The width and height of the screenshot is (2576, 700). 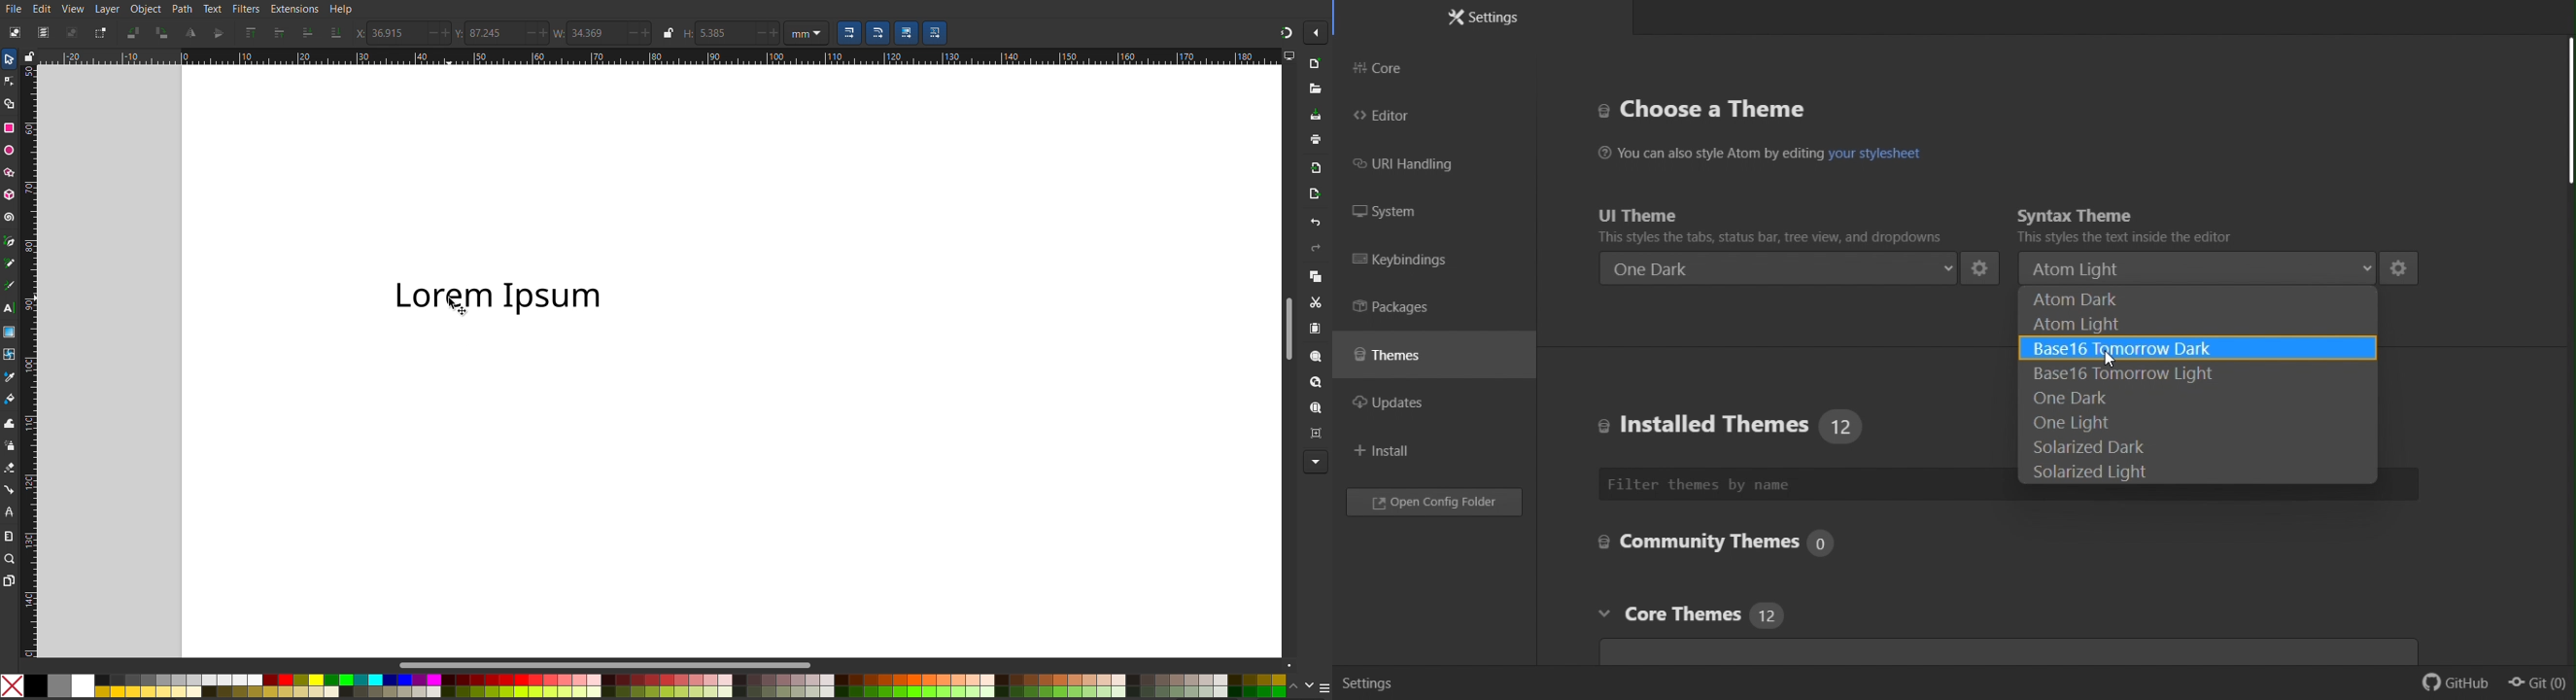 I want to click on Edit, so click(x=40, y=8).